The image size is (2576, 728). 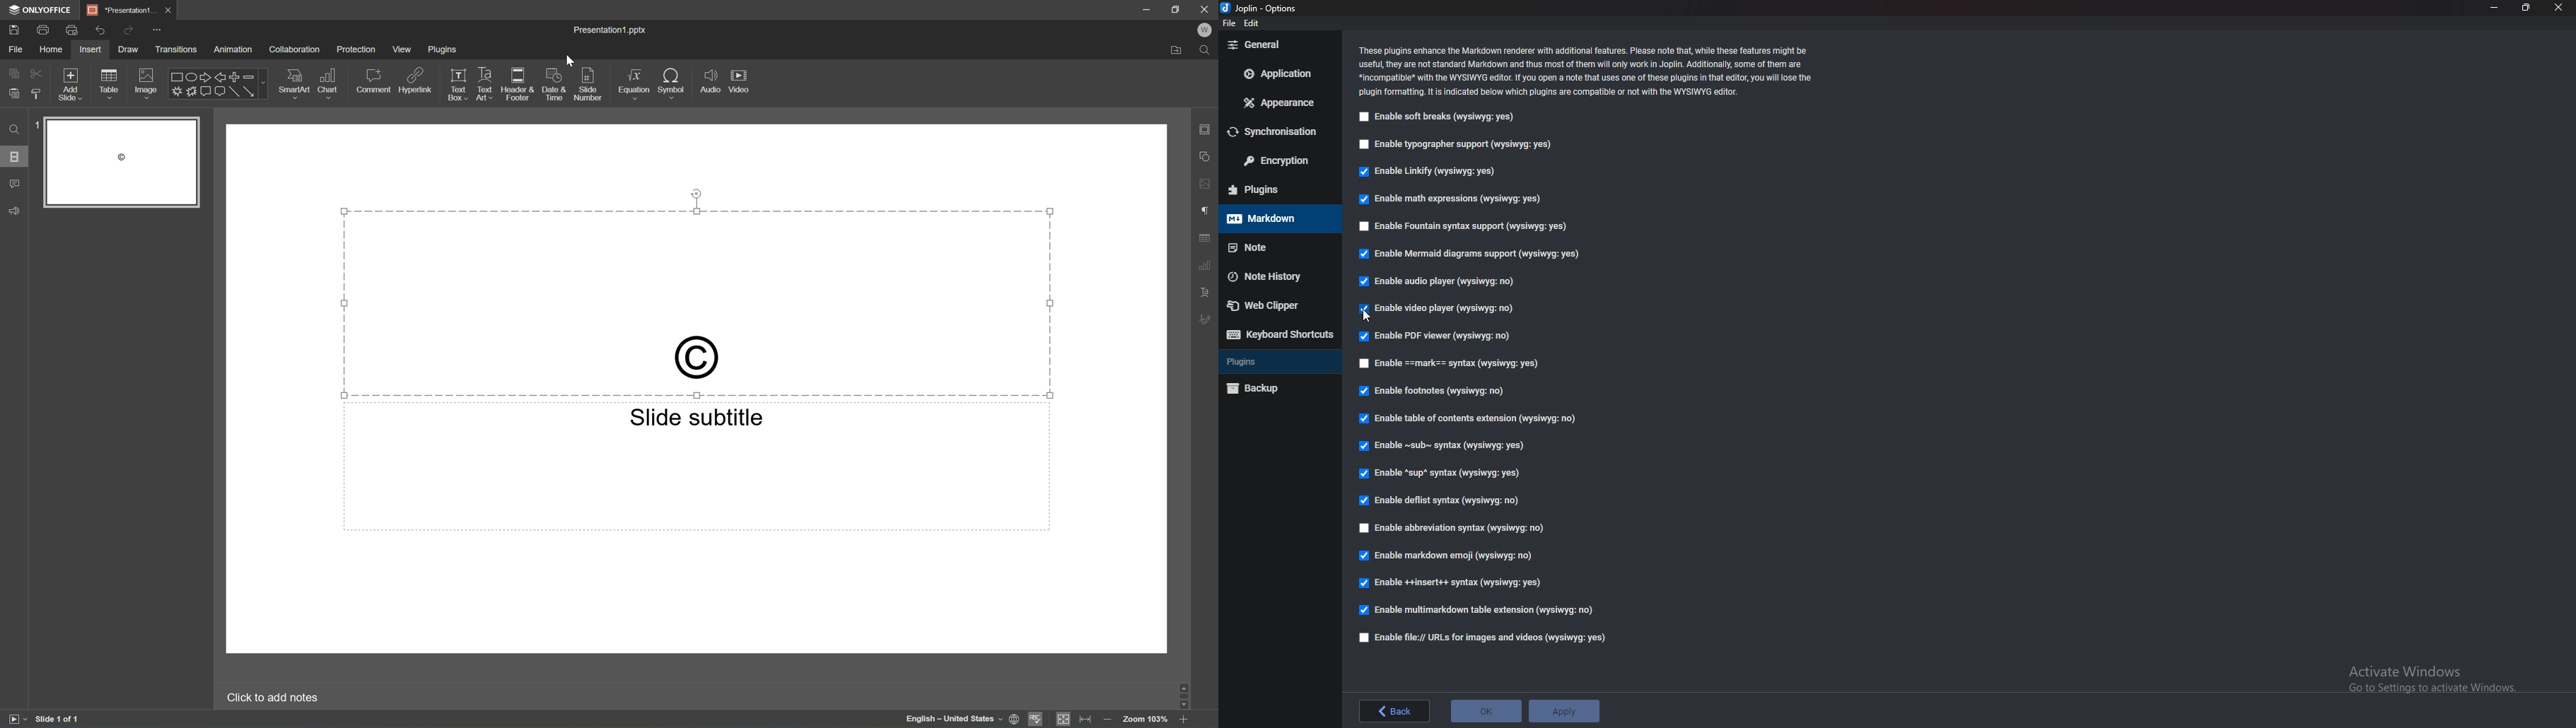 I want to click on Scroll Down, so click(x=1182, y=707).